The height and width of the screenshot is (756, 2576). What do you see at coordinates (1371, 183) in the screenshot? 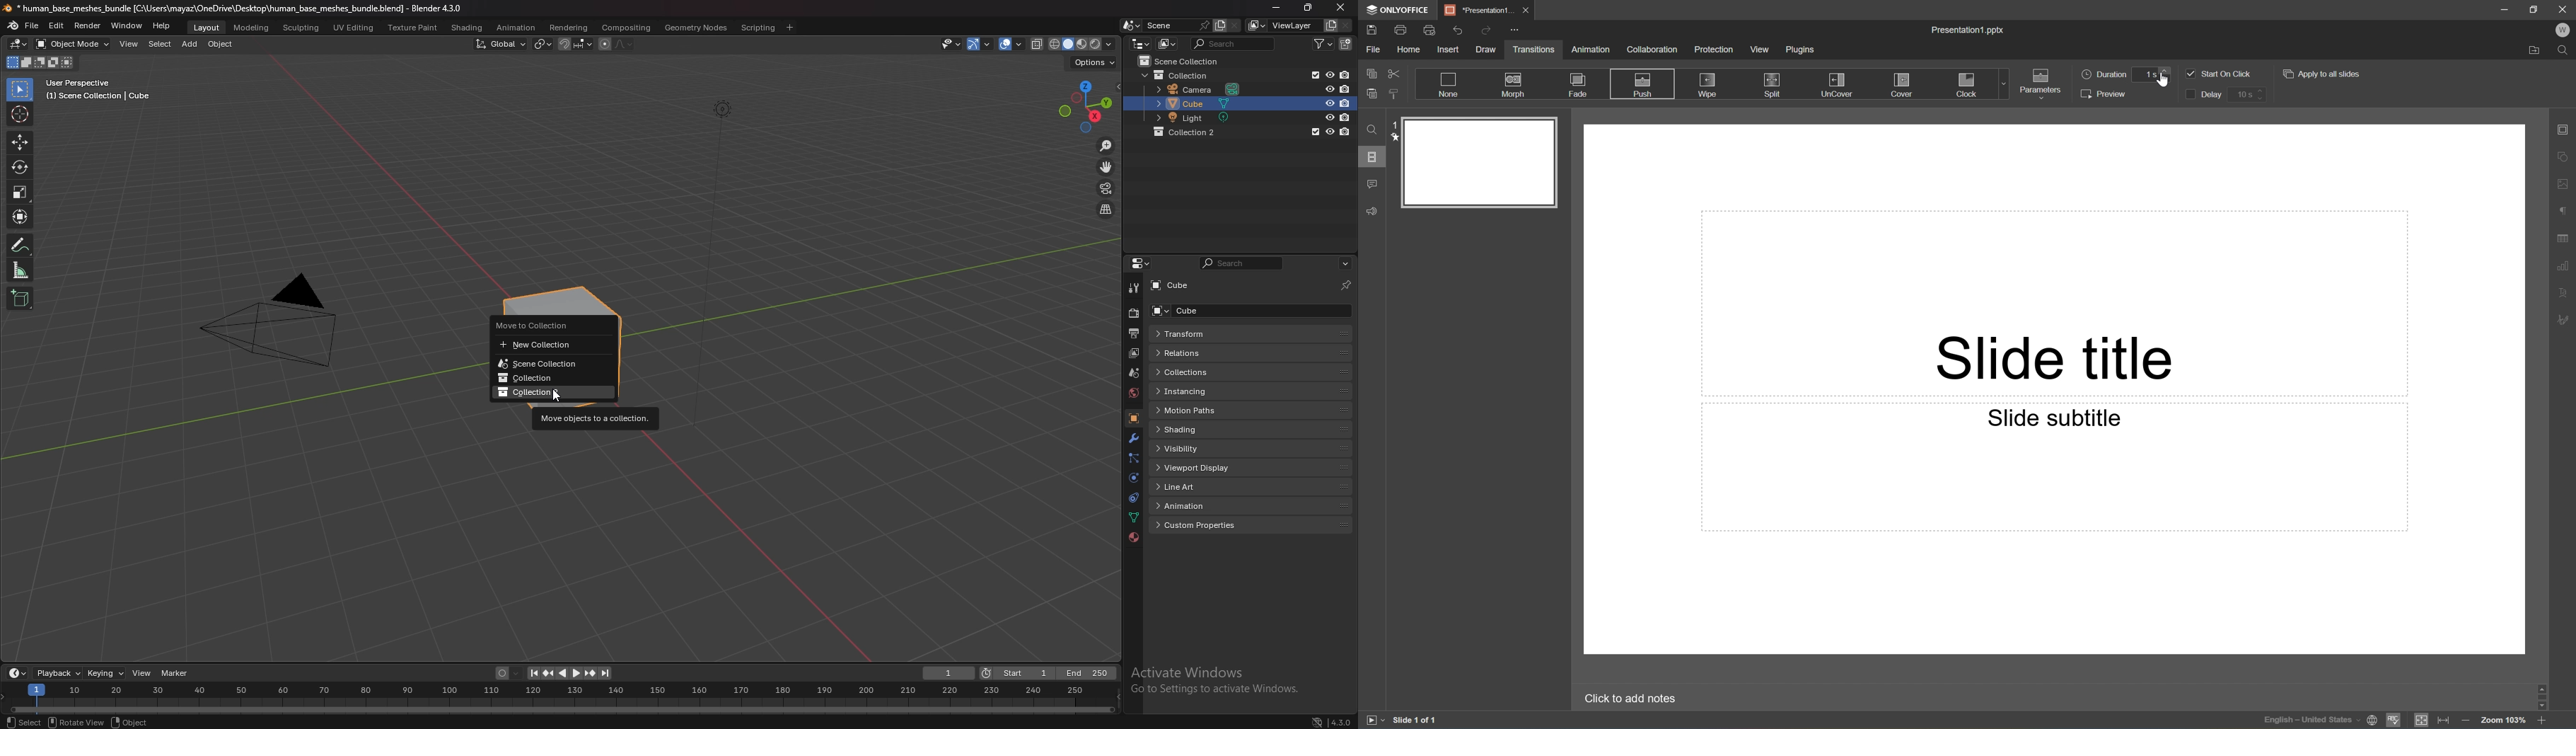
I see `Comments` at bounding box center [1371, 183].